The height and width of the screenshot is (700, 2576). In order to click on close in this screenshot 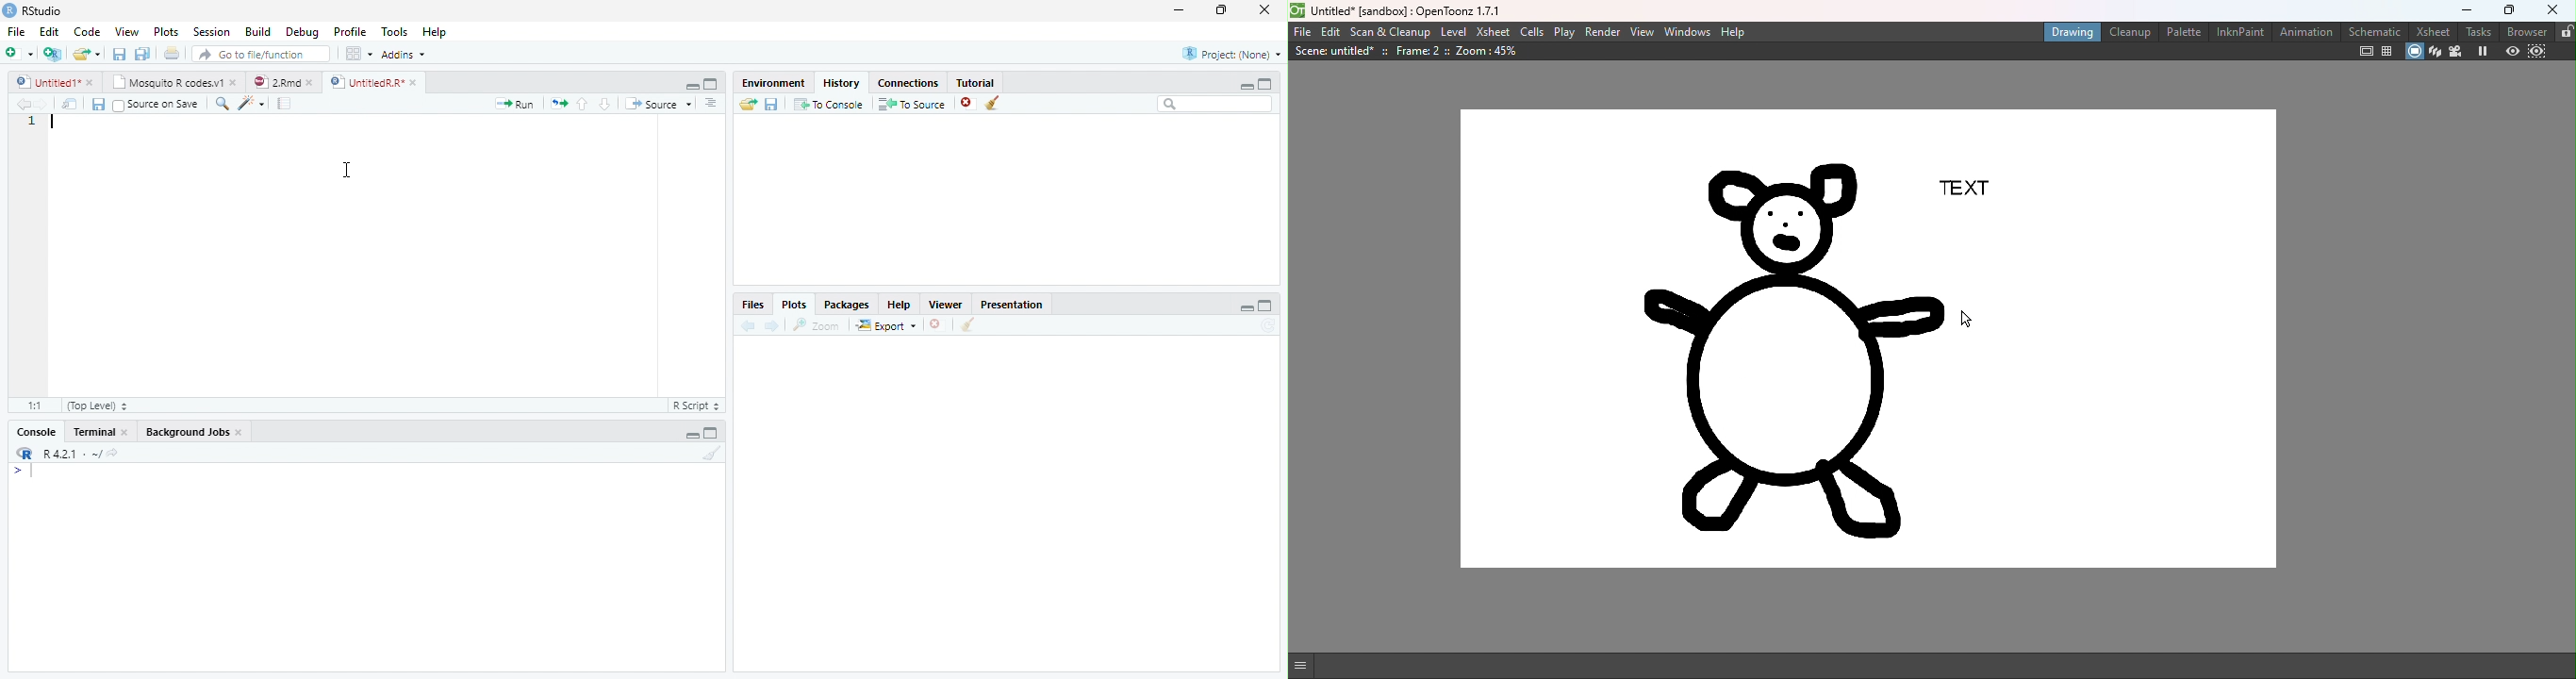, I will do `click(128, 432)`.